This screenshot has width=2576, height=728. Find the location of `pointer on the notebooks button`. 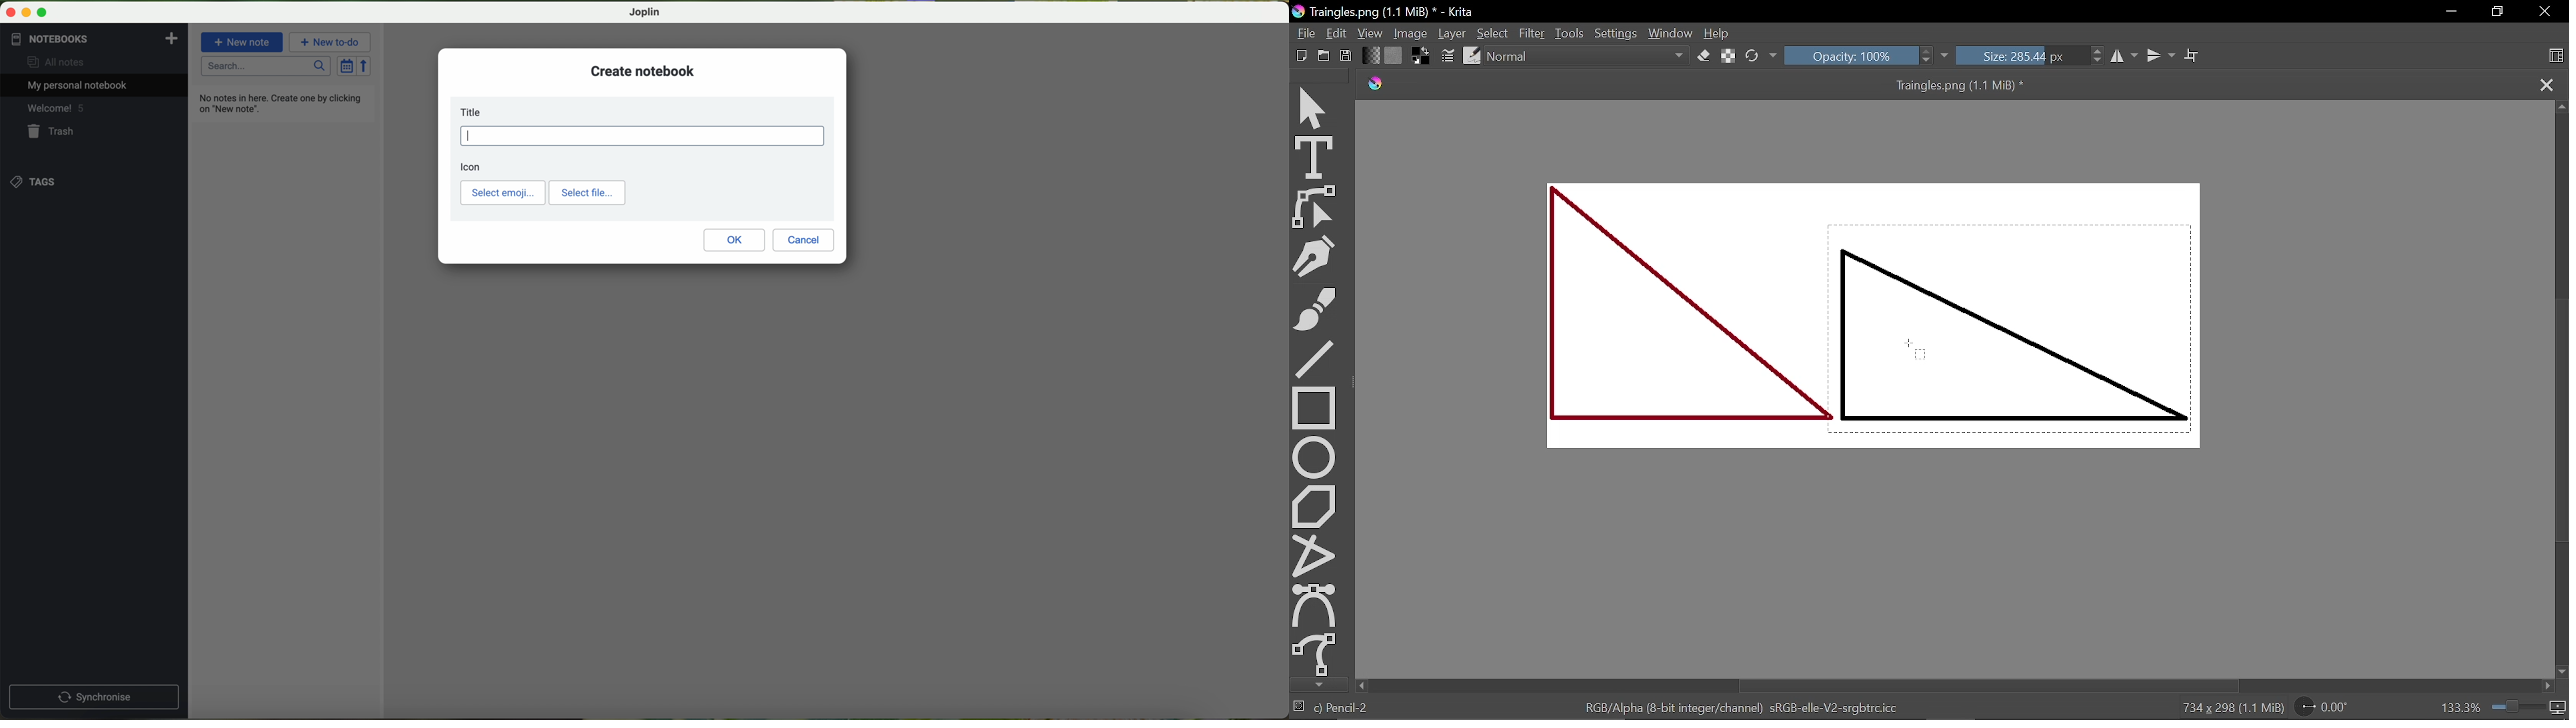

pointer on the notebooks button is located at coordinates (67, 39).